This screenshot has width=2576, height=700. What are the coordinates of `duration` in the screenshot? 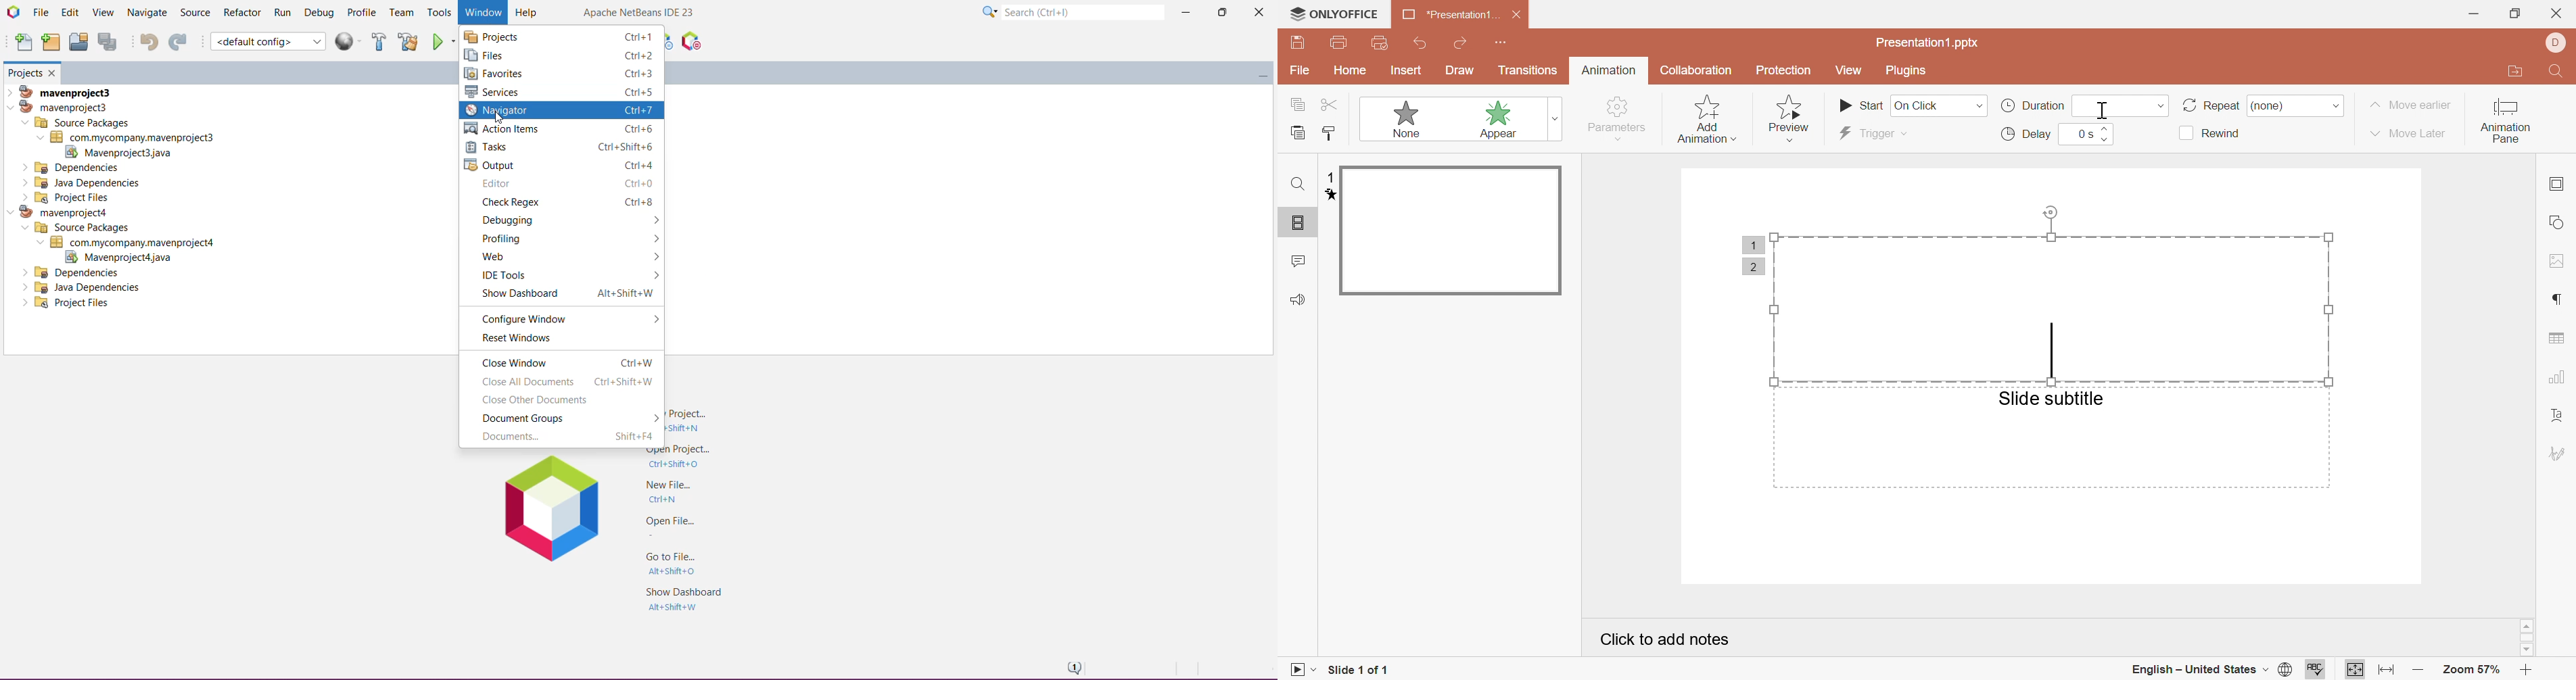 It's located at (2030, 105).